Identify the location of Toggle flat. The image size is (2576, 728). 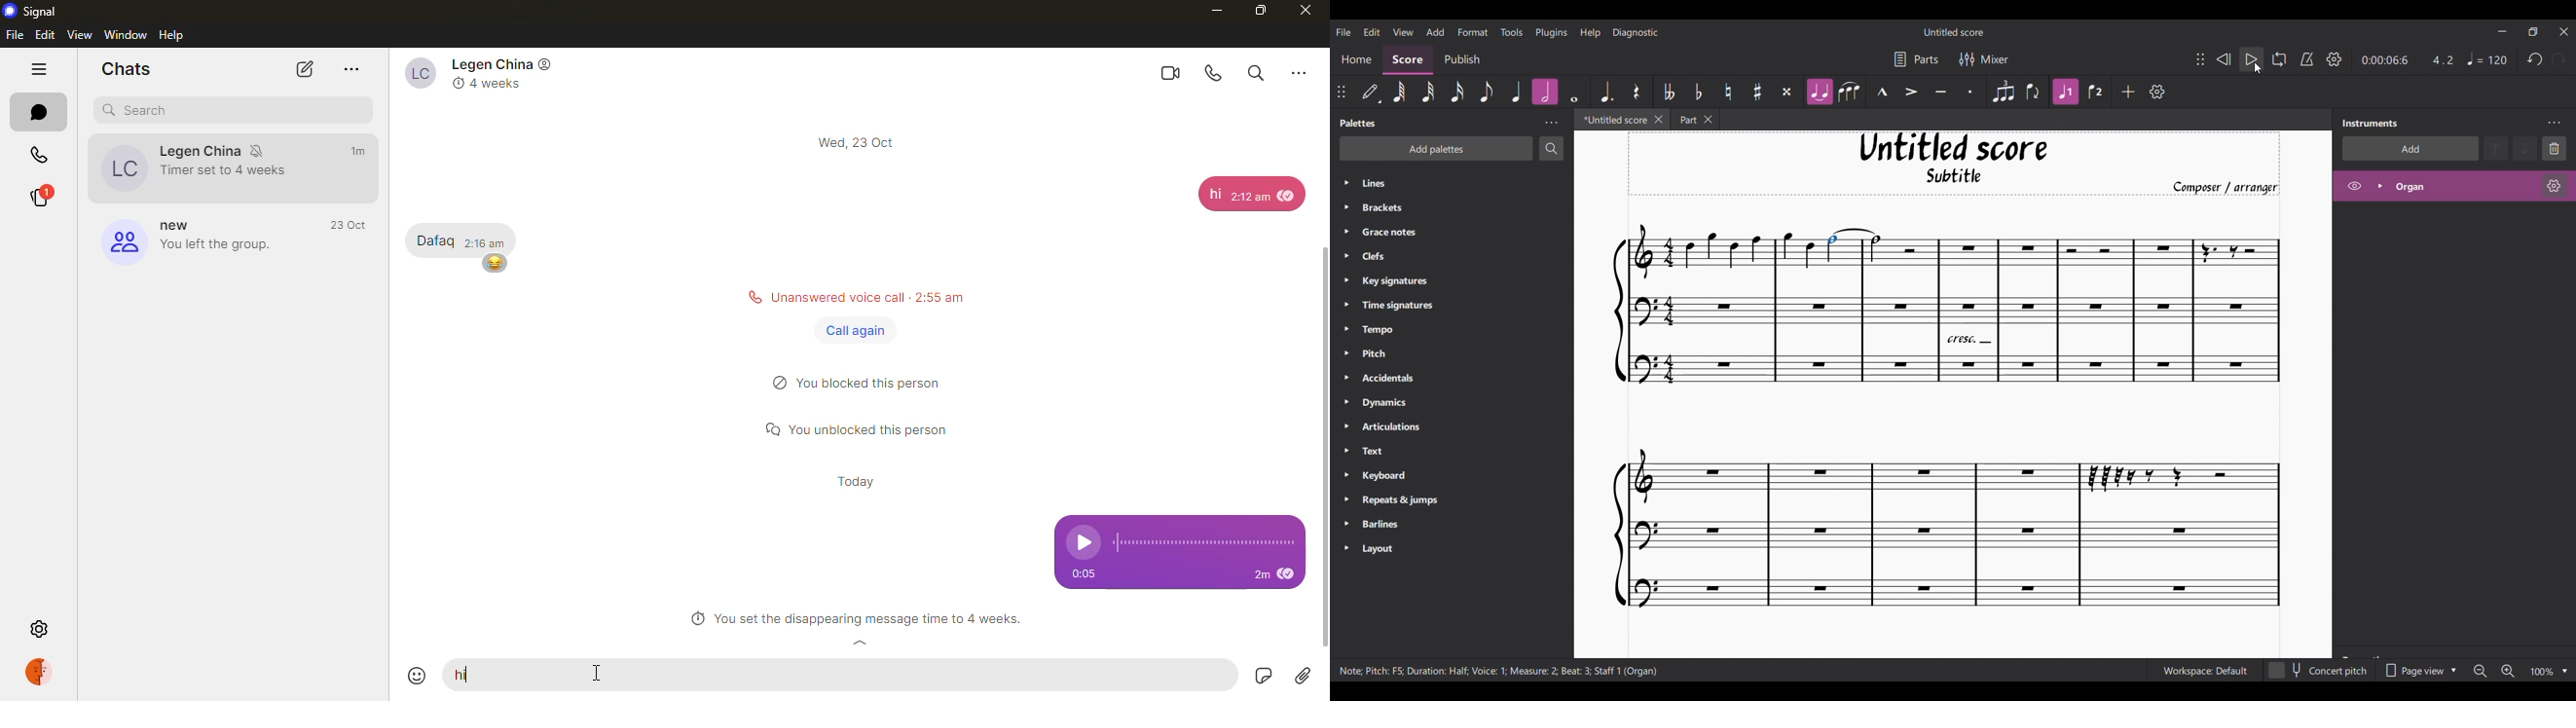
(1699, 92).